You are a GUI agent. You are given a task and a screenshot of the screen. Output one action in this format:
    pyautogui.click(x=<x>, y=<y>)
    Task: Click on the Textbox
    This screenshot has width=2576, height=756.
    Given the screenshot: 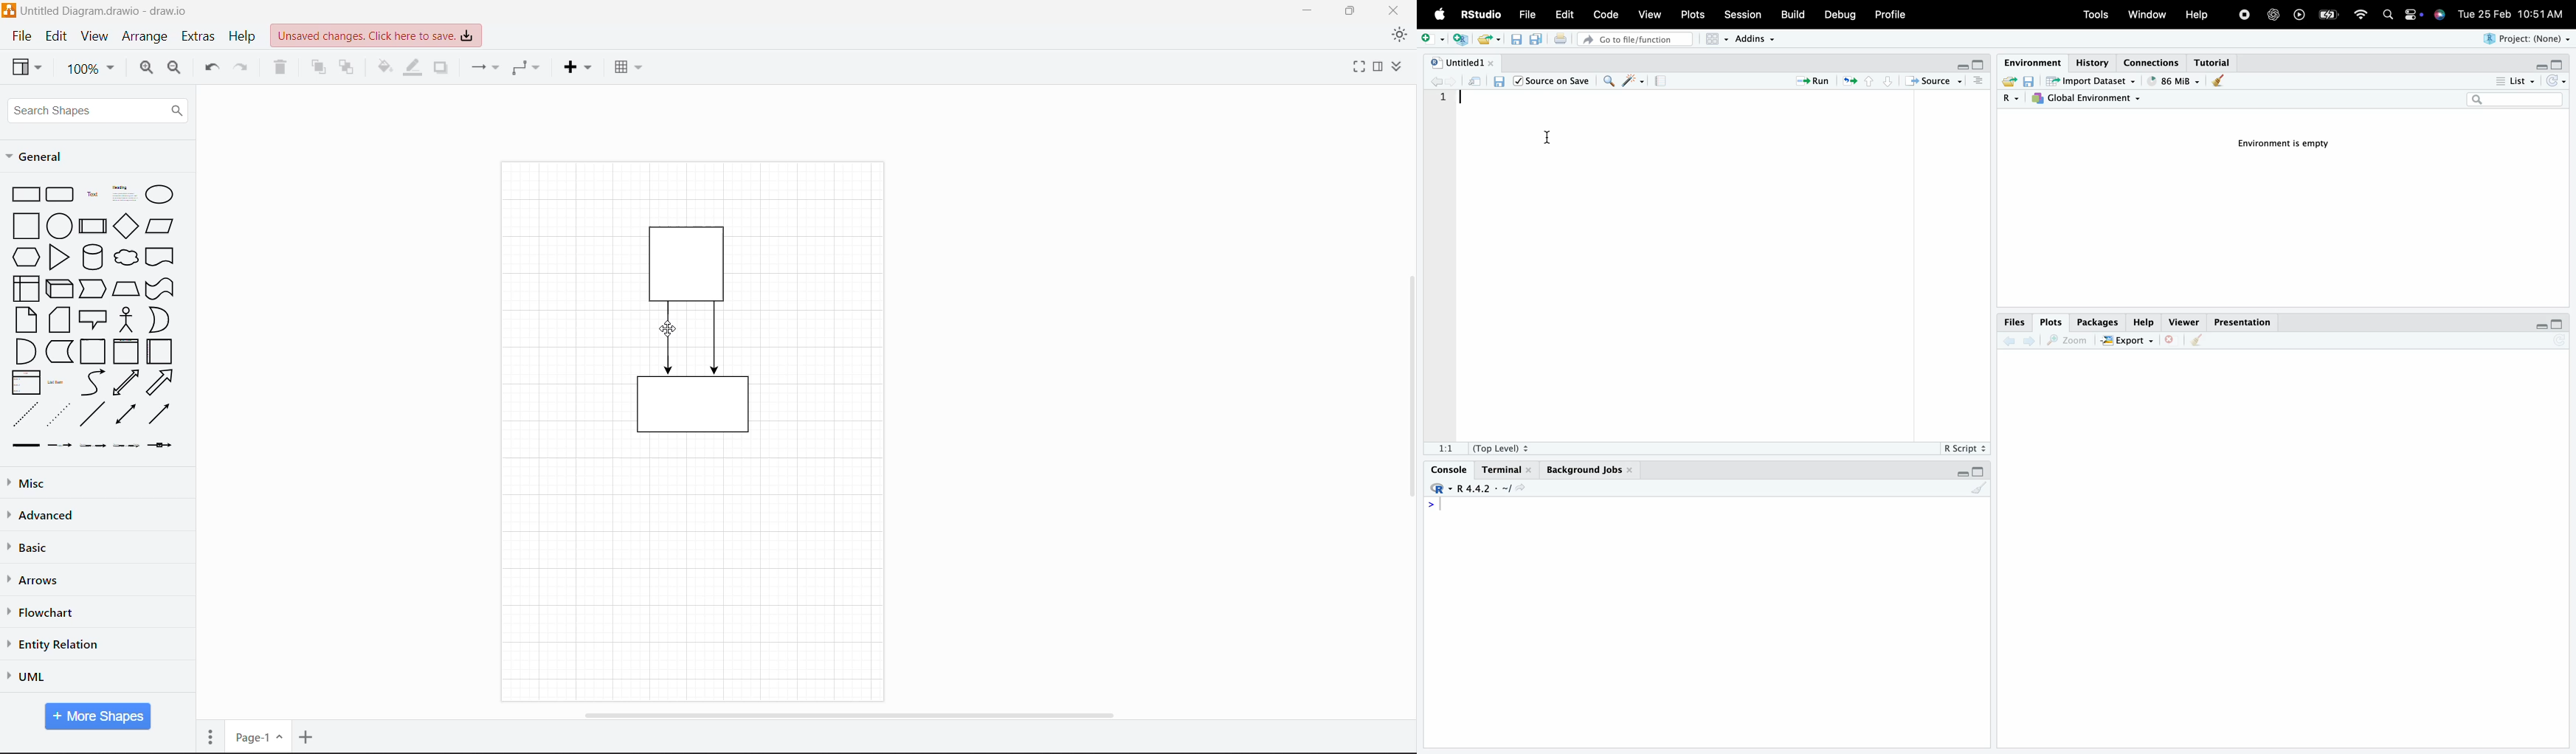 What is the action you would take?
    pyautogui.click(x=124, y=193)
    